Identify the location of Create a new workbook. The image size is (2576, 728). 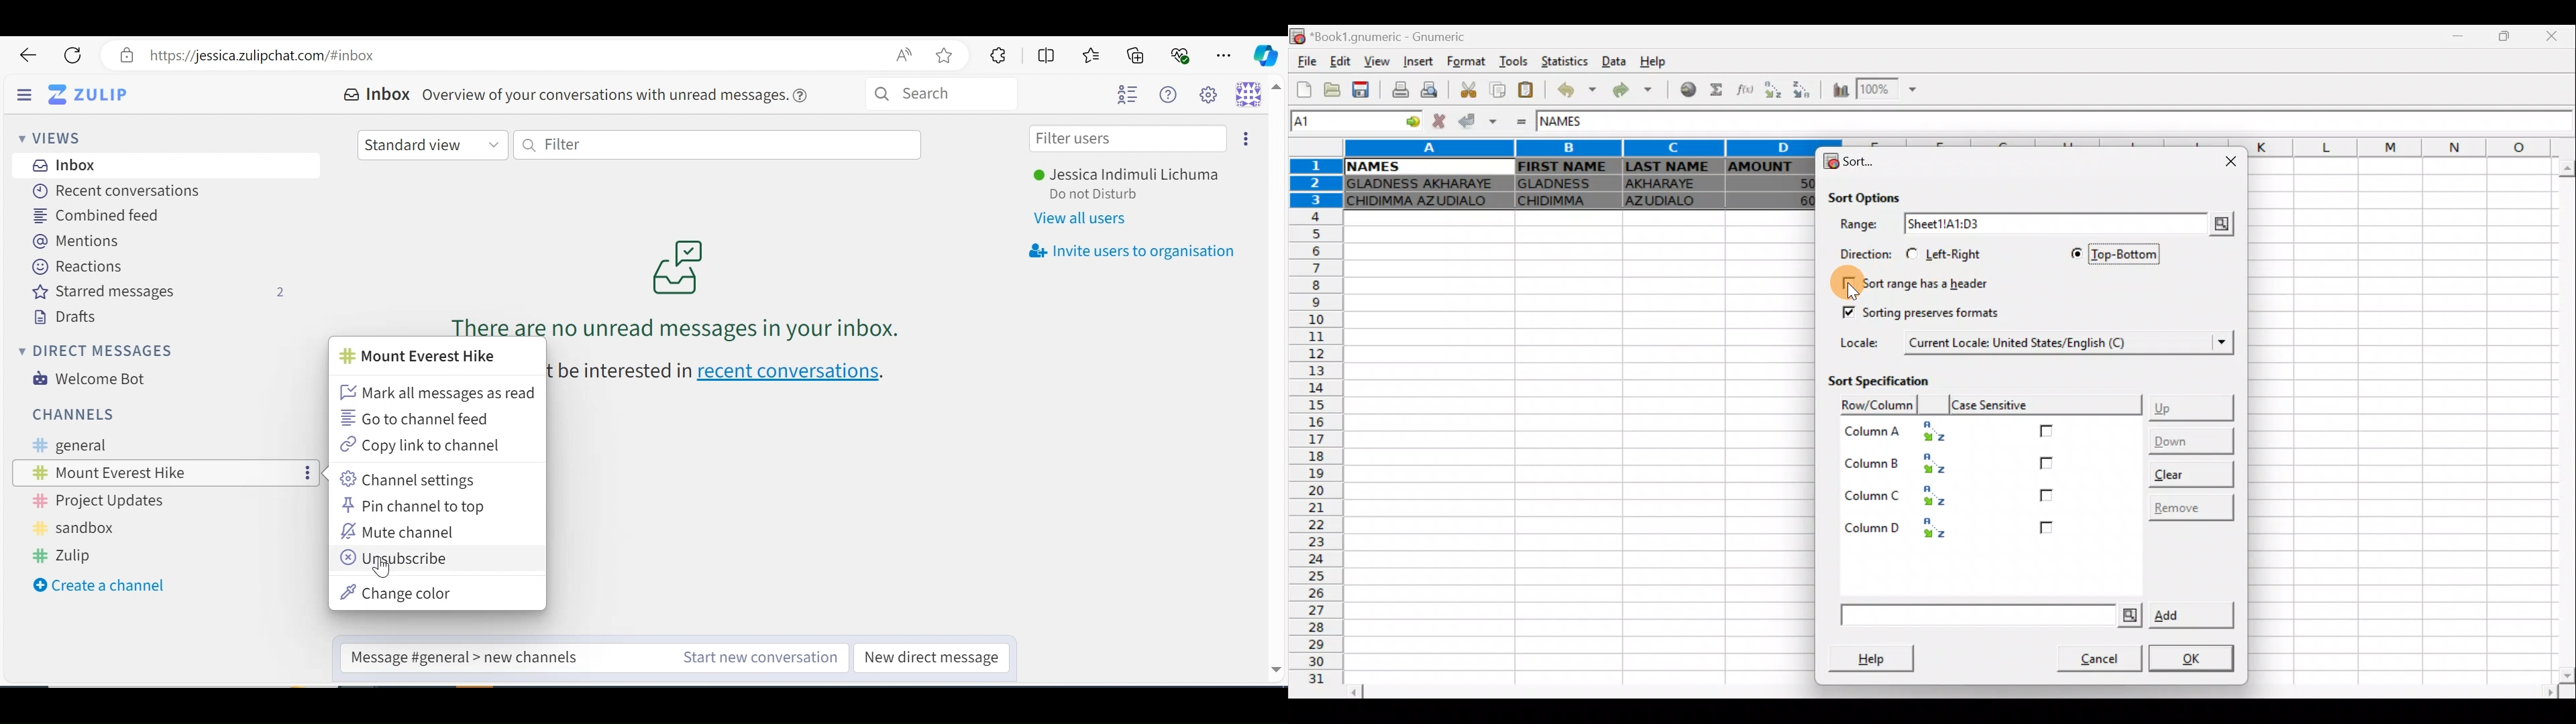
(1305, 89).